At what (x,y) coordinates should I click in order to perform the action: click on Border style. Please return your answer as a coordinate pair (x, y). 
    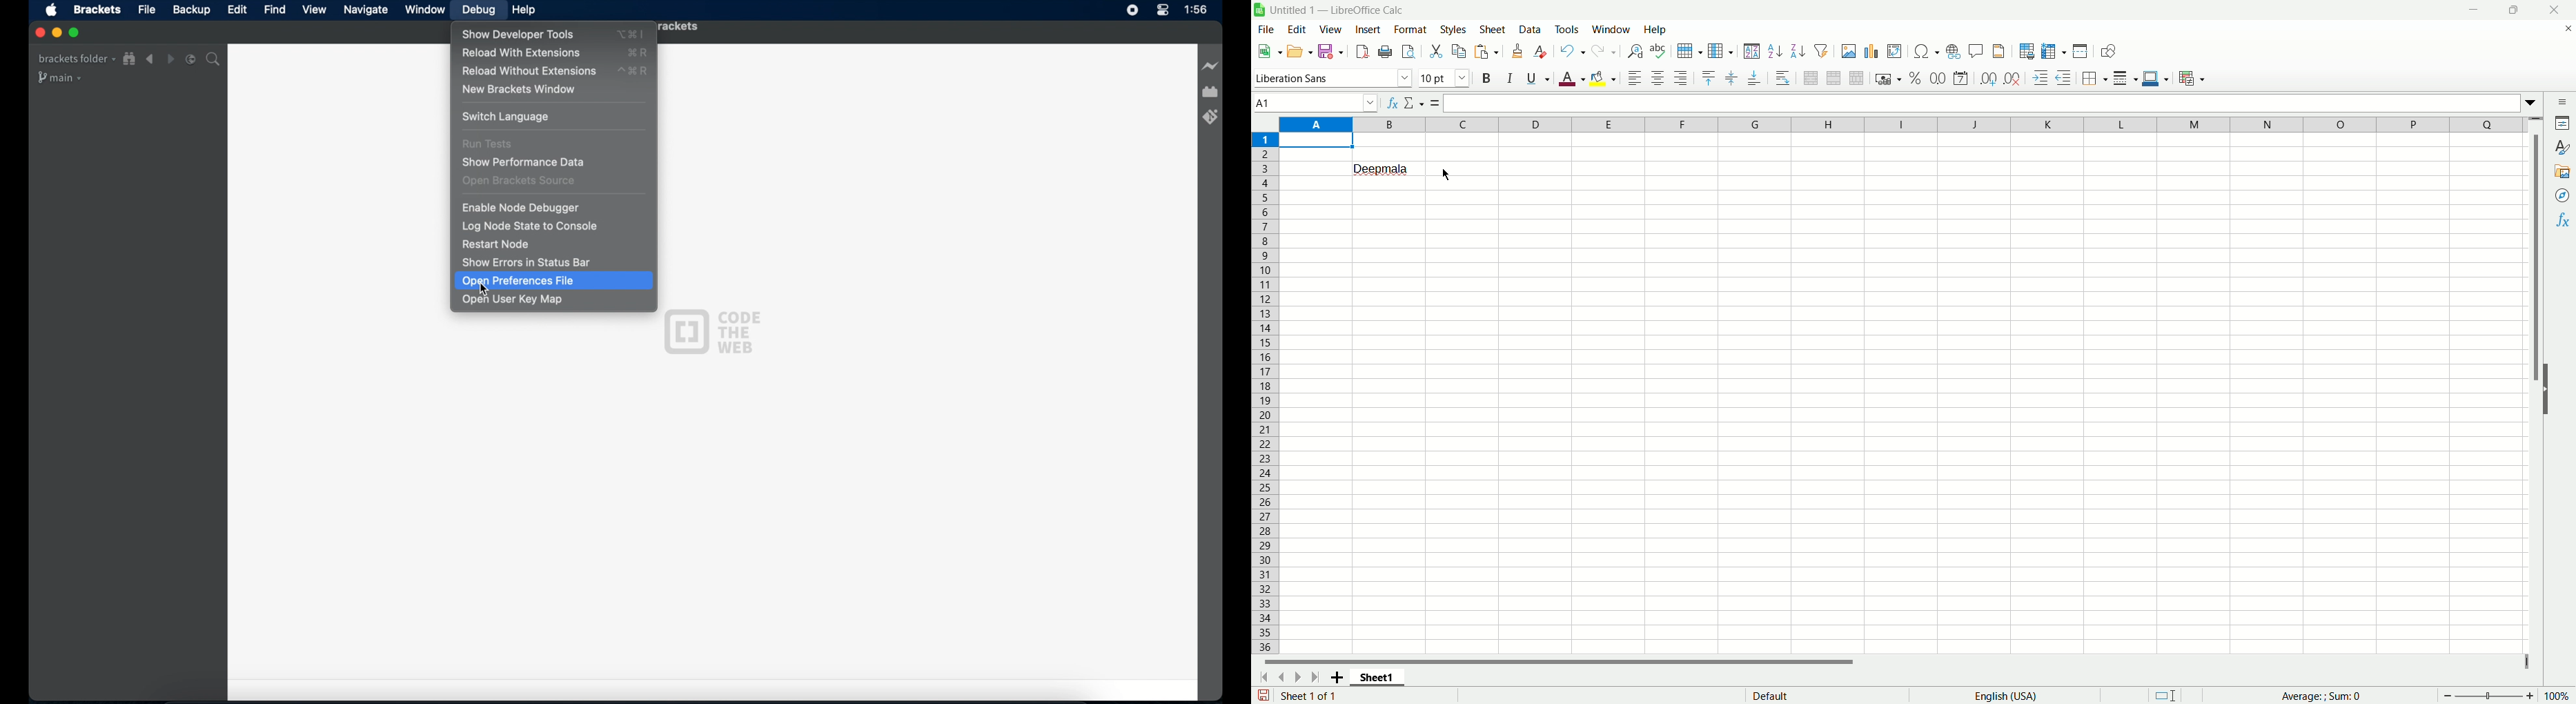
    Looking at the image, I should click on (2125, 79).